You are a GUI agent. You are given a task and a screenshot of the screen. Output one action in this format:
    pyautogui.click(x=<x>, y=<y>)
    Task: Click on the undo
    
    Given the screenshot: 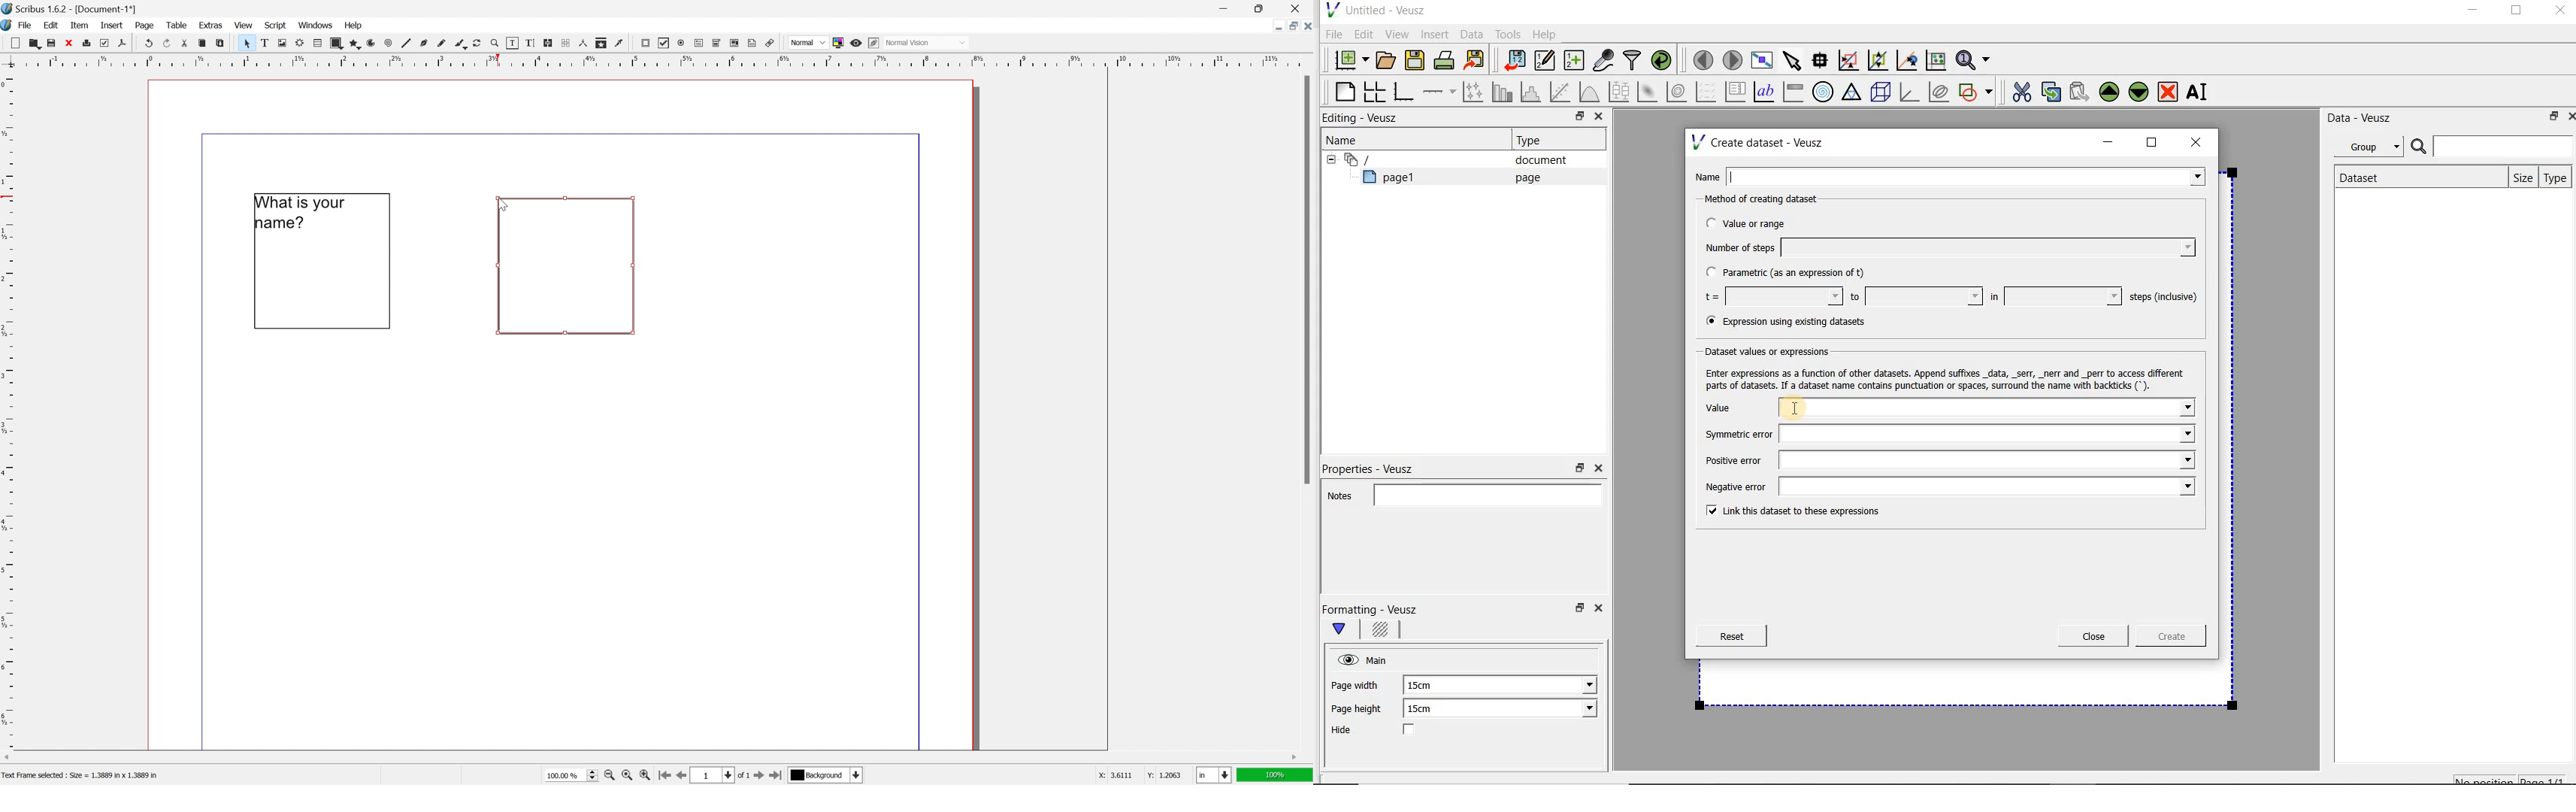 What is the action you would take?
    pyautogui.click(x=149, y=44)
    